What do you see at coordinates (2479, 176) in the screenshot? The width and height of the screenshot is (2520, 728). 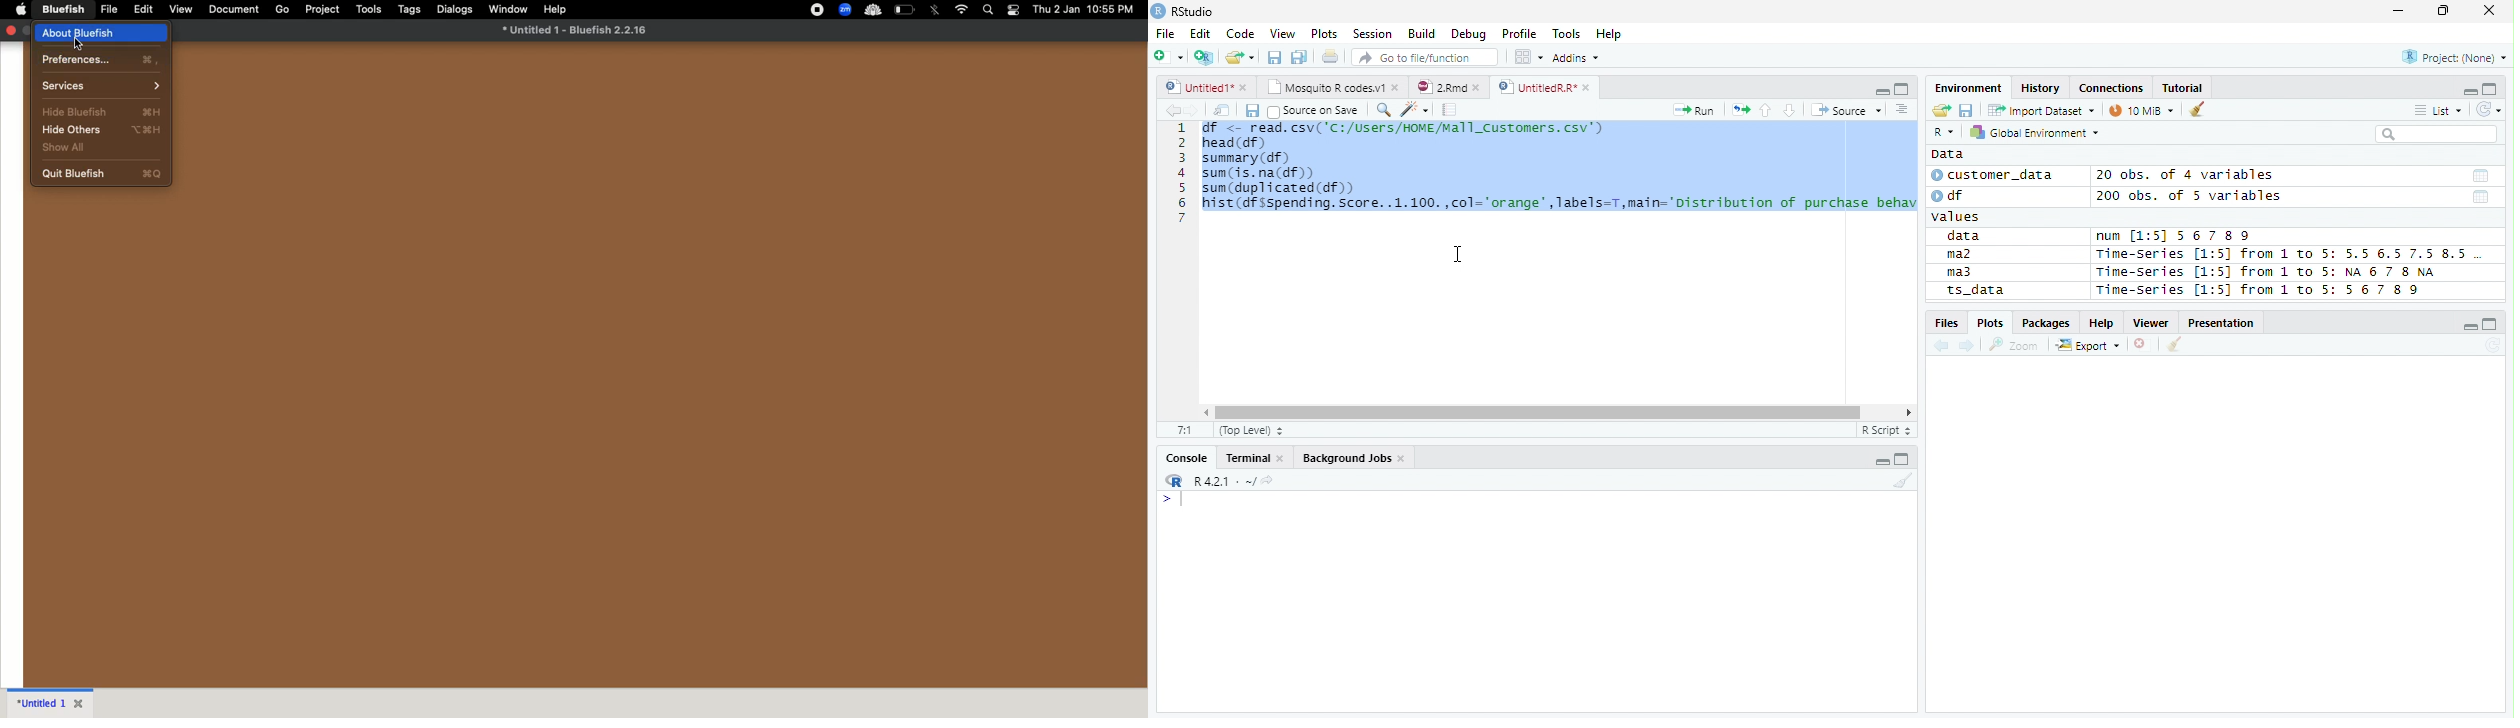 I see `Date` at bounding box center [2479, 176].